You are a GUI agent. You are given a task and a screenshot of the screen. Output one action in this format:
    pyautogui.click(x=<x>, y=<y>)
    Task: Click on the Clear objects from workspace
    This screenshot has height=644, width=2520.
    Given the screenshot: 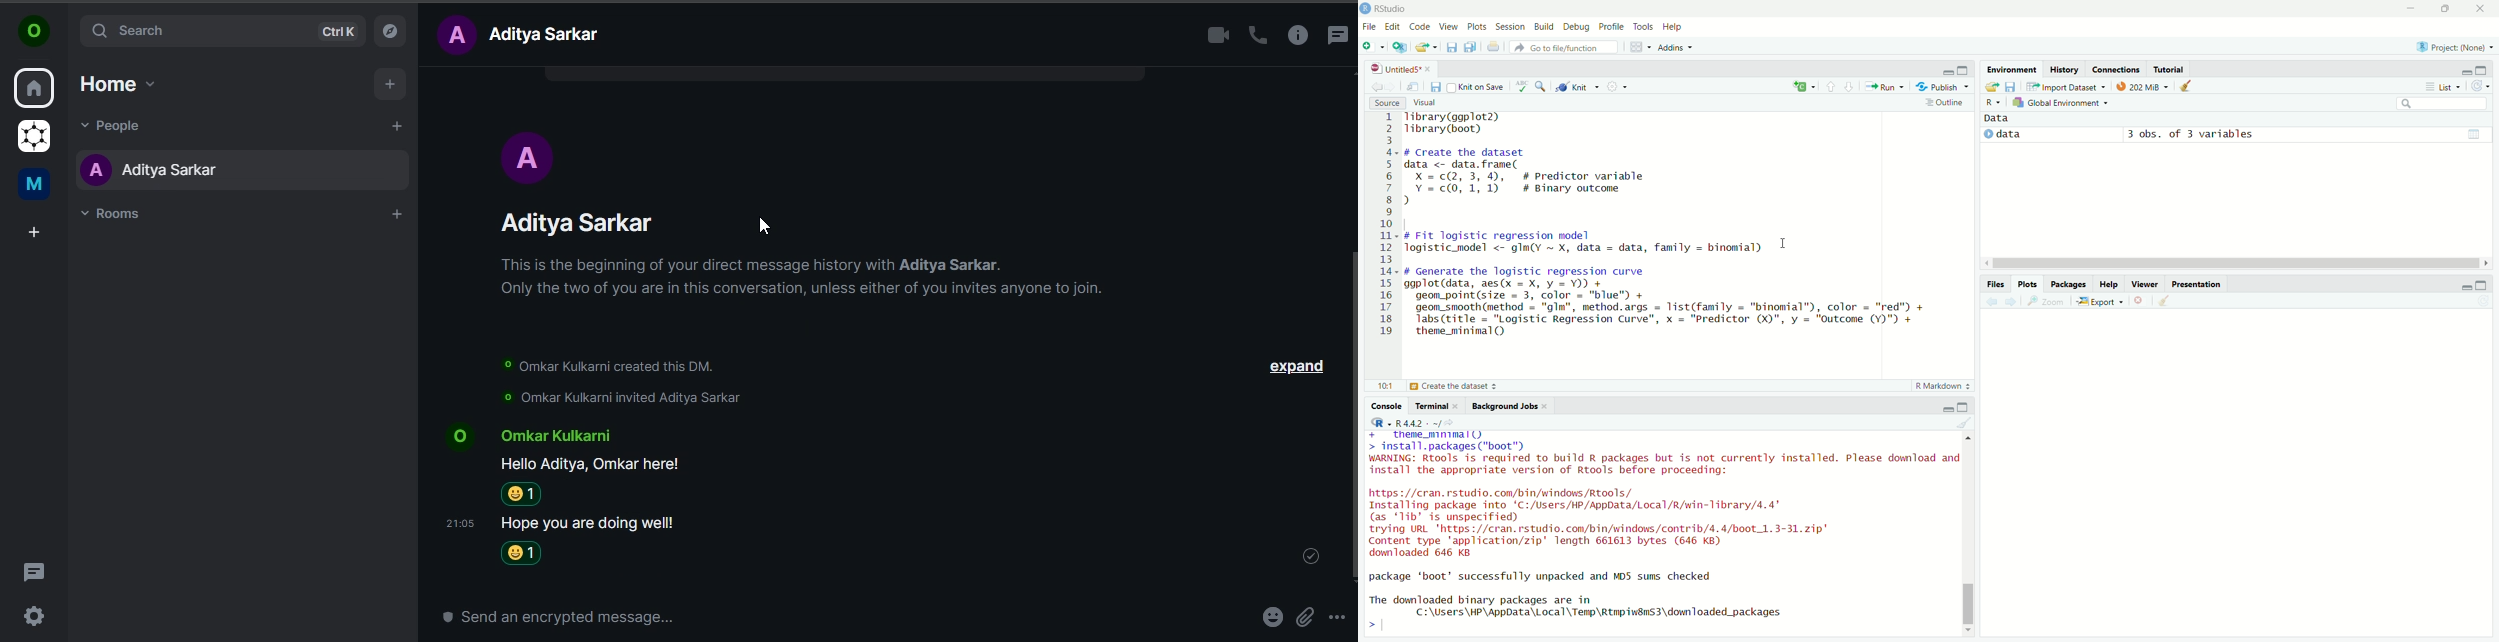 What is the action you would take?
    pyautogui.click(x=2187, y=86)
    